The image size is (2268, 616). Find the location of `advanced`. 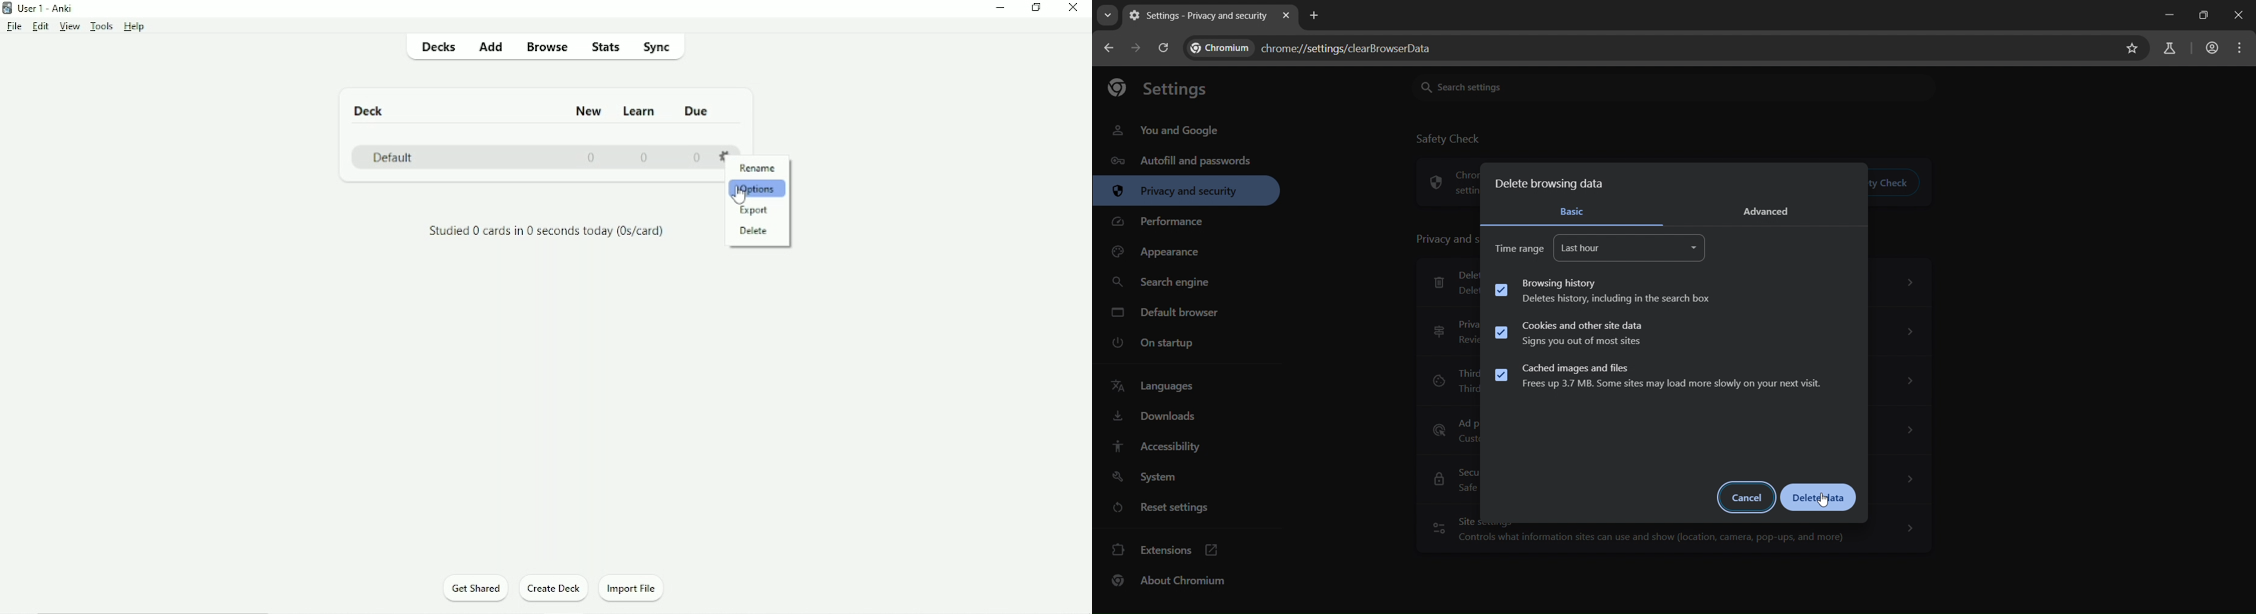

advanced is located at coordinates (1774, 210).